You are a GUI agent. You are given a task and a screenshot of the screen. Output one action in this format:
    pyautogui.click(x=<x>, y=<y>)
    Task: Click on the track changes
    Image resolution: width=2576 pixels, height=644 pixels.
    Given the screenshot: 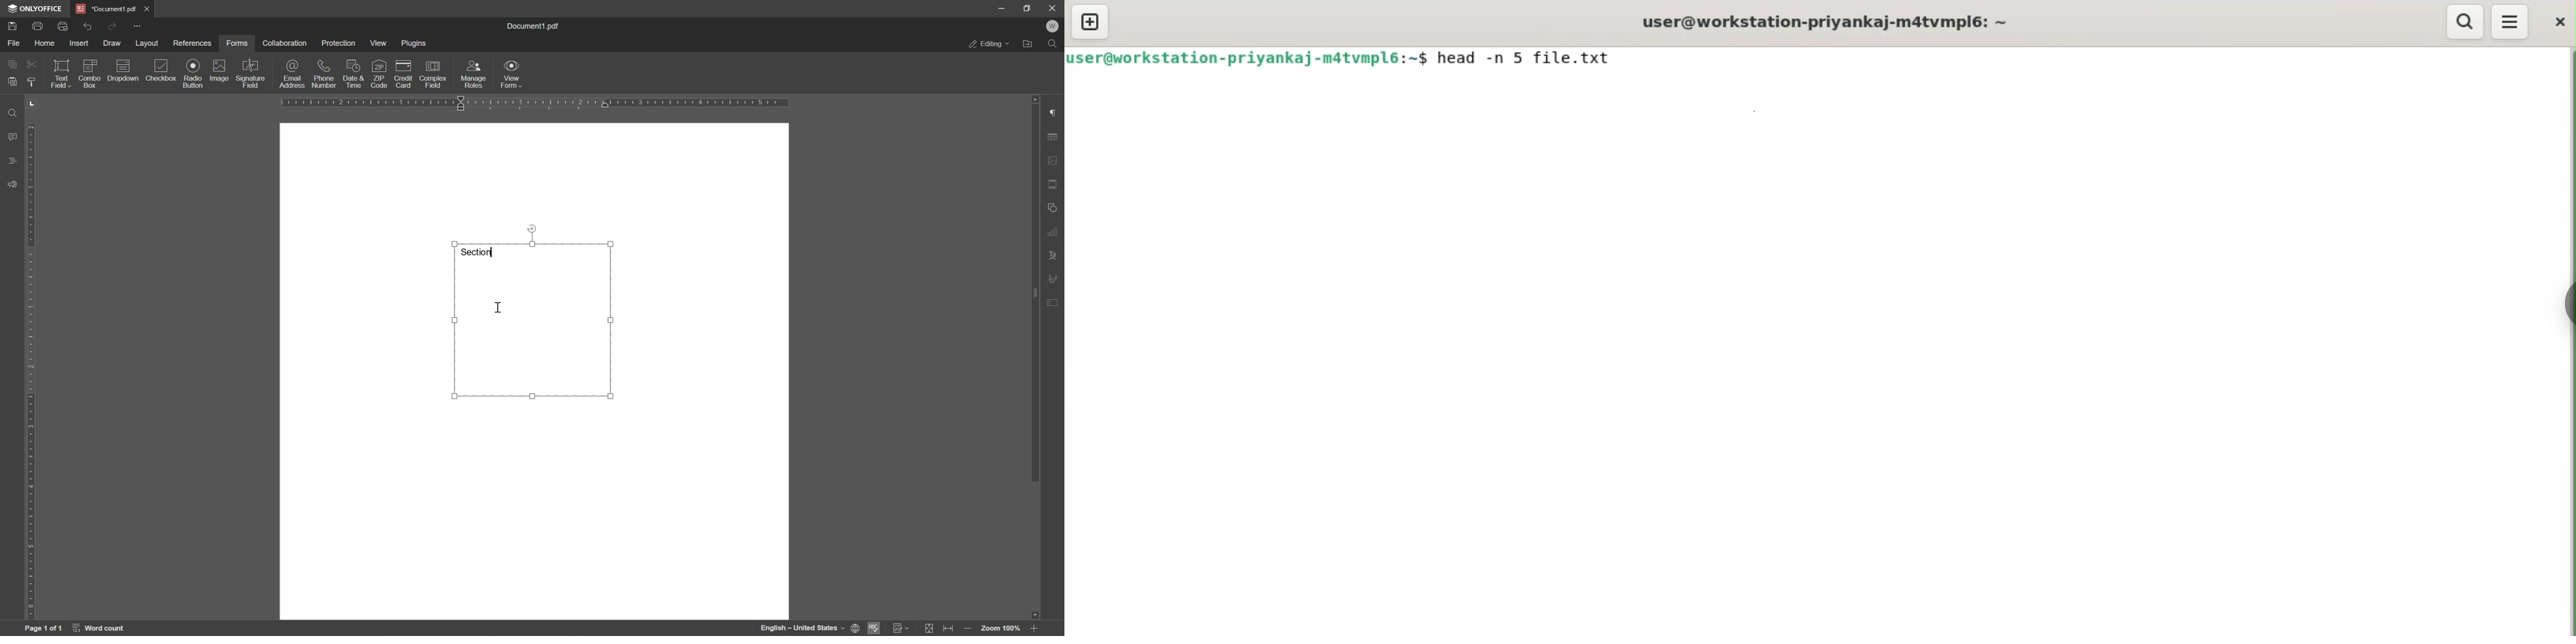 What is the action you would take?
    pyautogui.click(x=902, y=628)
    